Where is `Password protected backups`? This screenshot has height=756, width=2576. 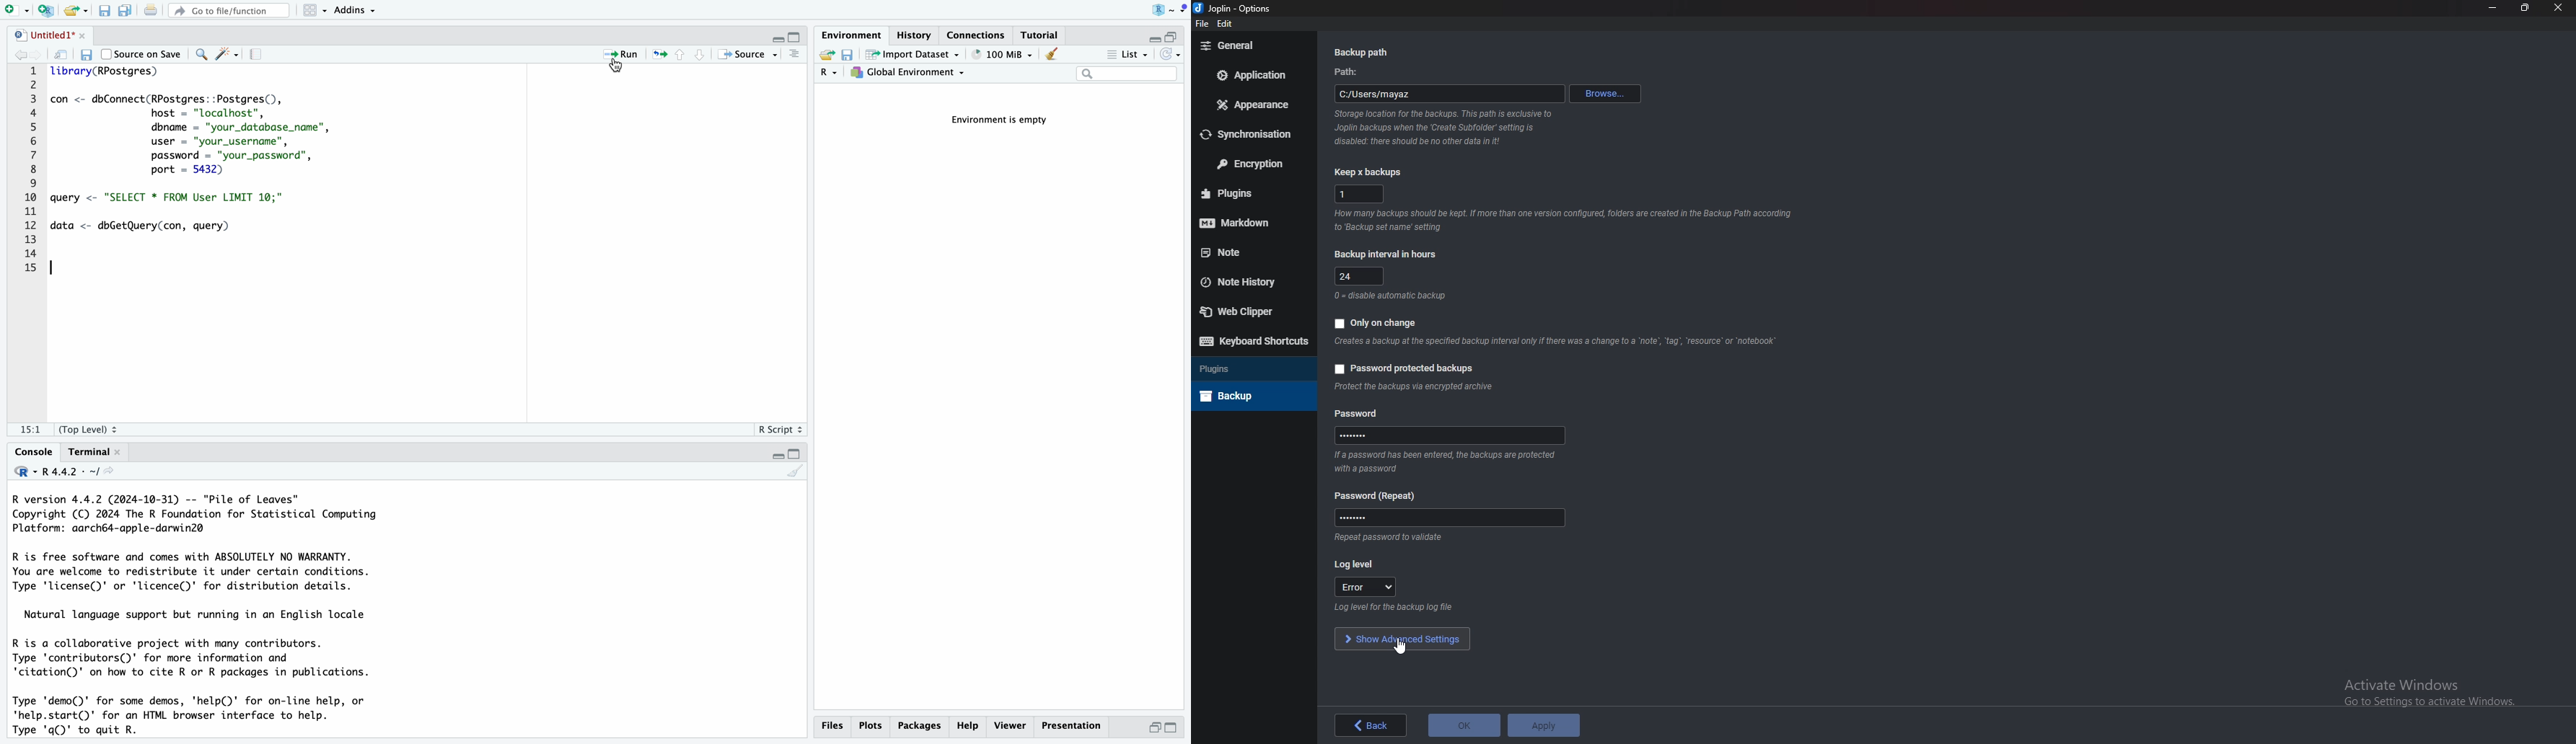
Password protected backups is located at coordinates (1409, 368).